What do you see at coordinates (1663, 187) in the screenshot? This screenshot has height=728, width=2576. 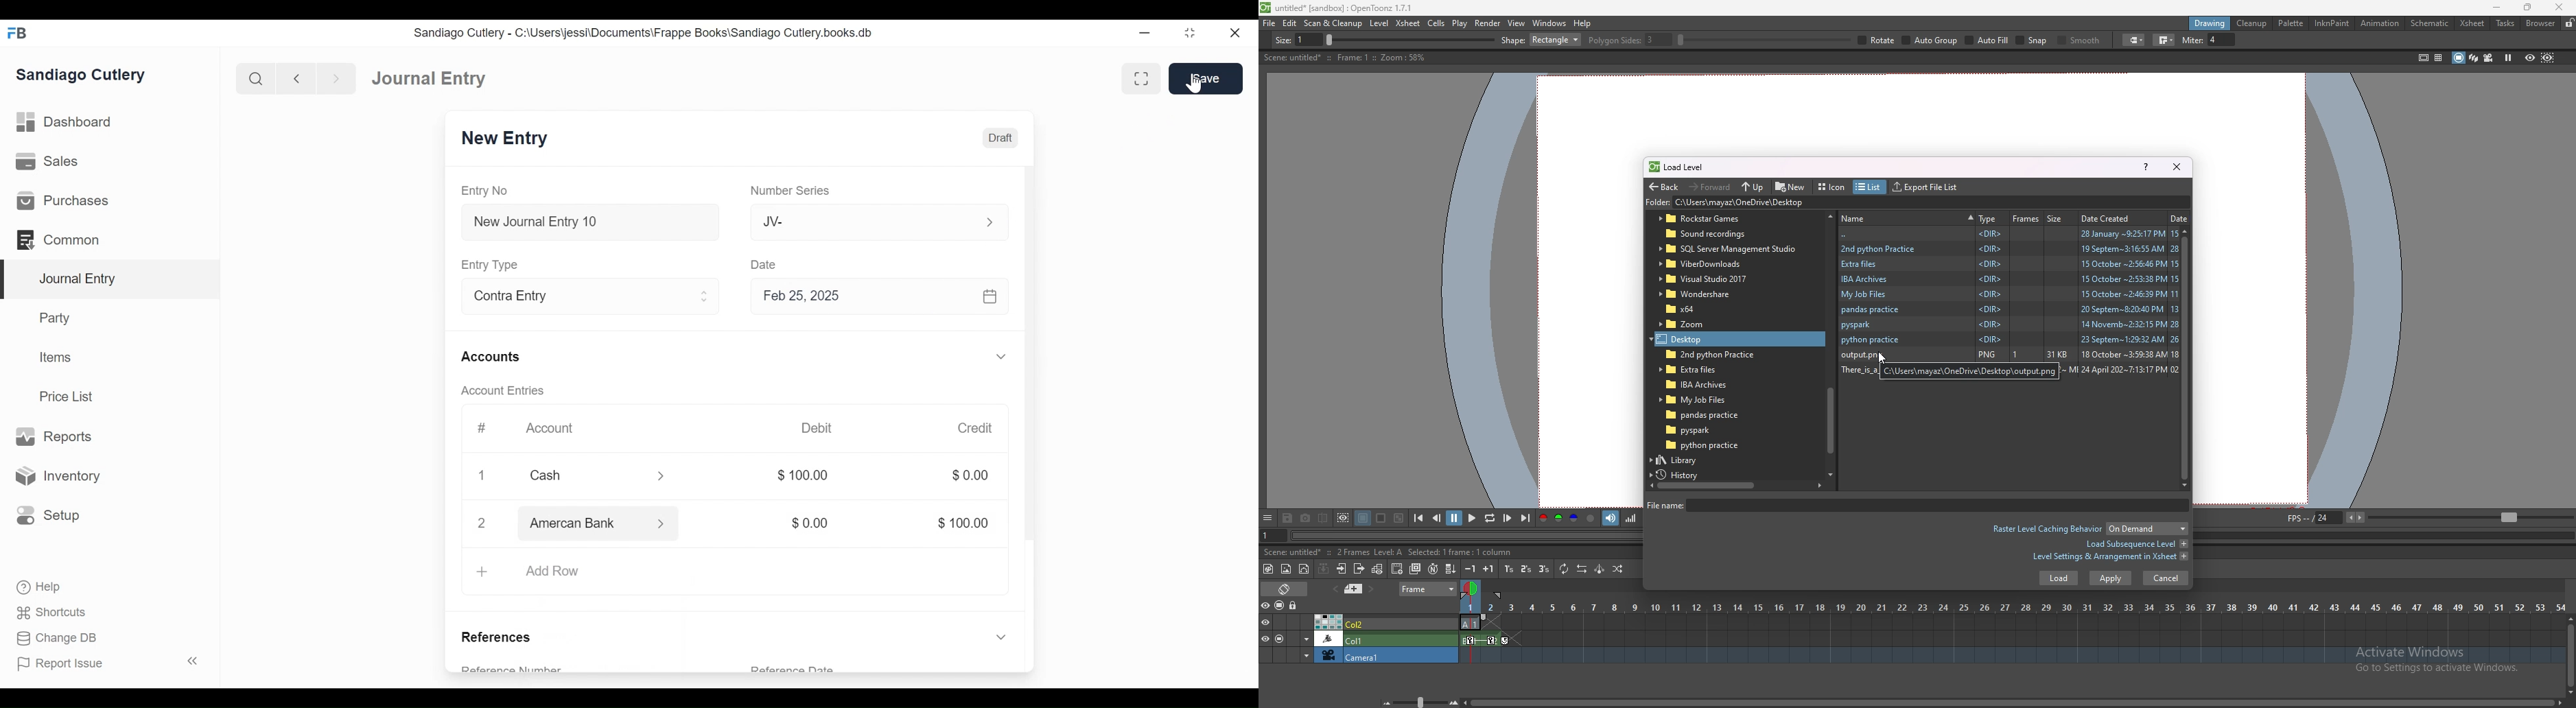 I see `back` at bounding box center [1663, 187].